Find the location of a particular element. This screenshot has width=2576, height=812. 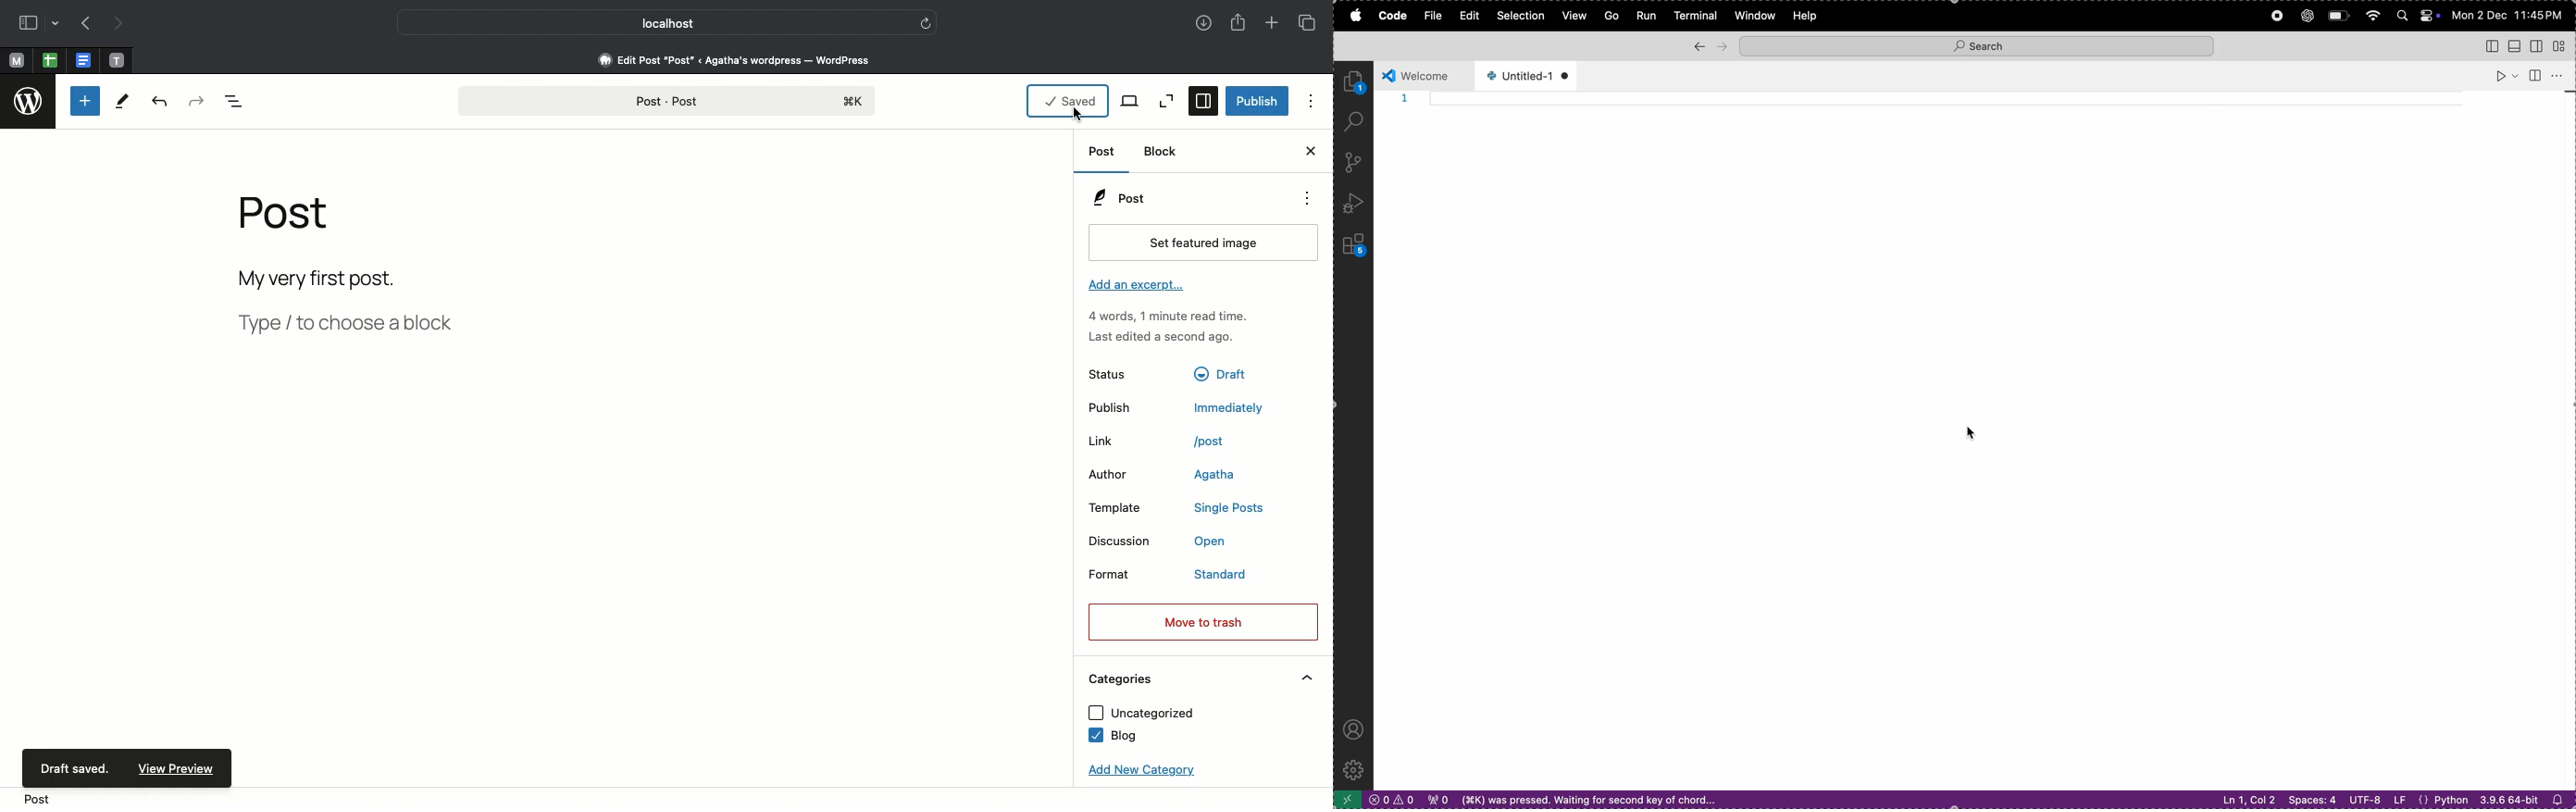

Immediately is located at coordinates (1233, 407).